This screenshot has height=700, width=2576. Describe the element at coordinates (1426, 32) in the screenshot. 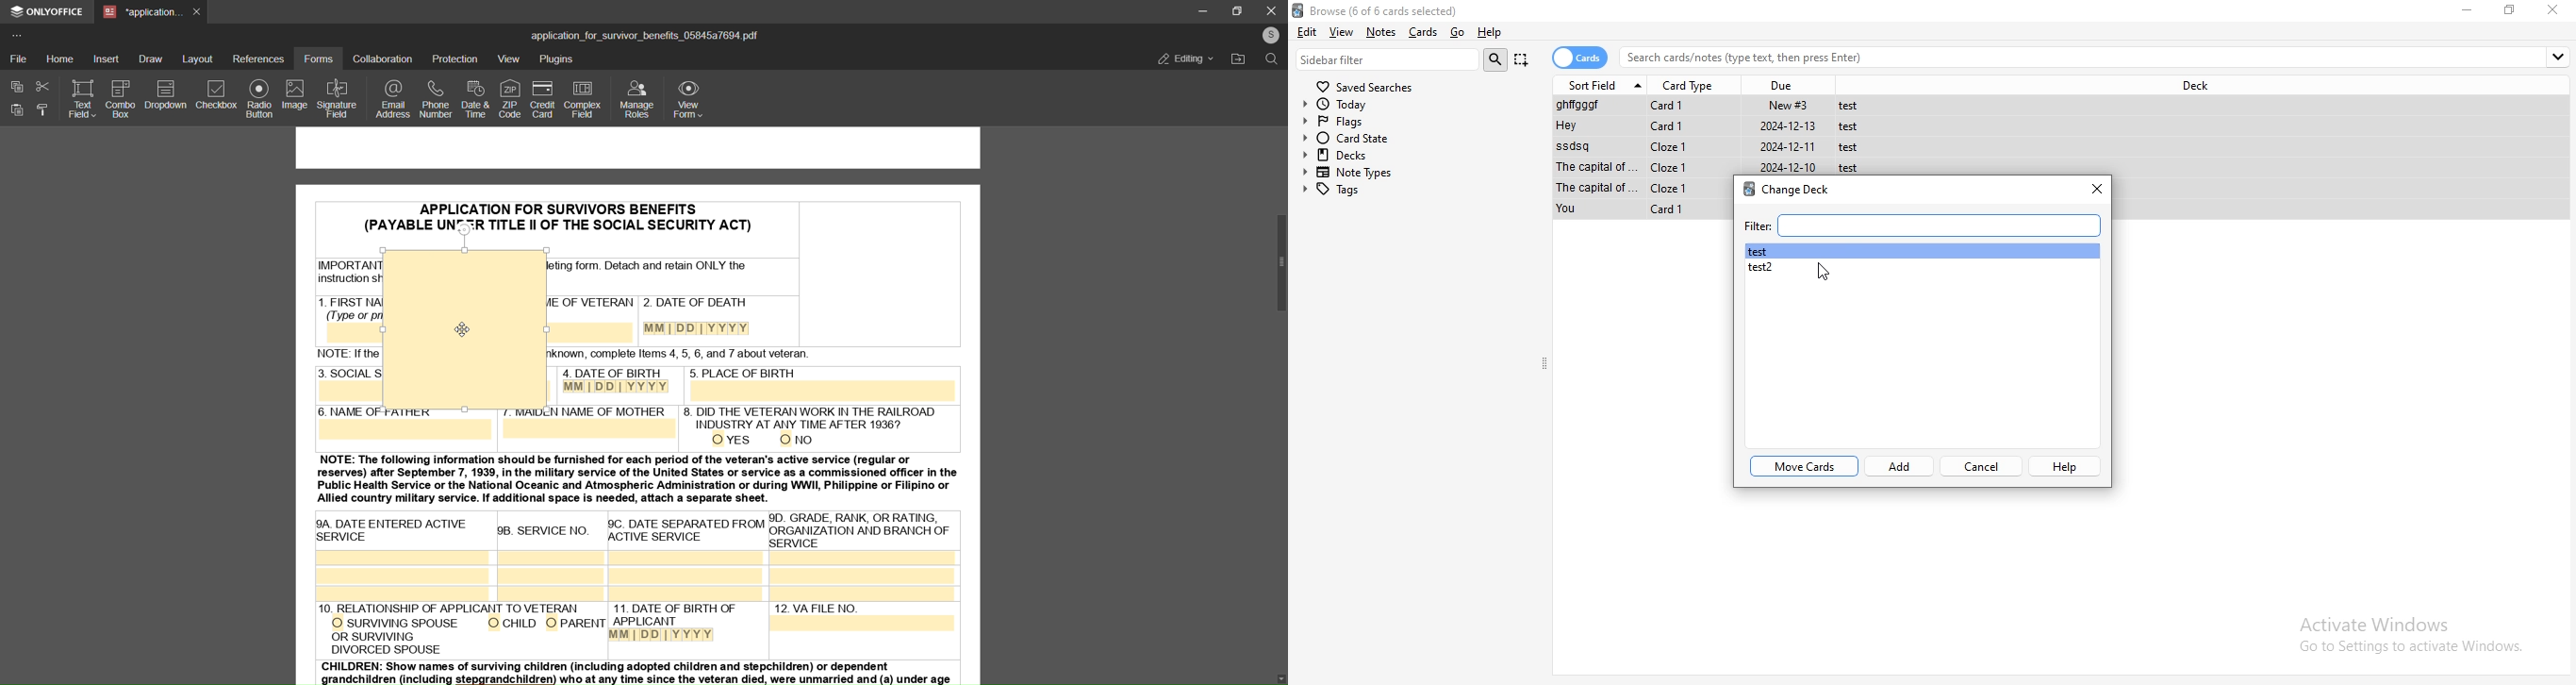

I see `Cards` at that location.